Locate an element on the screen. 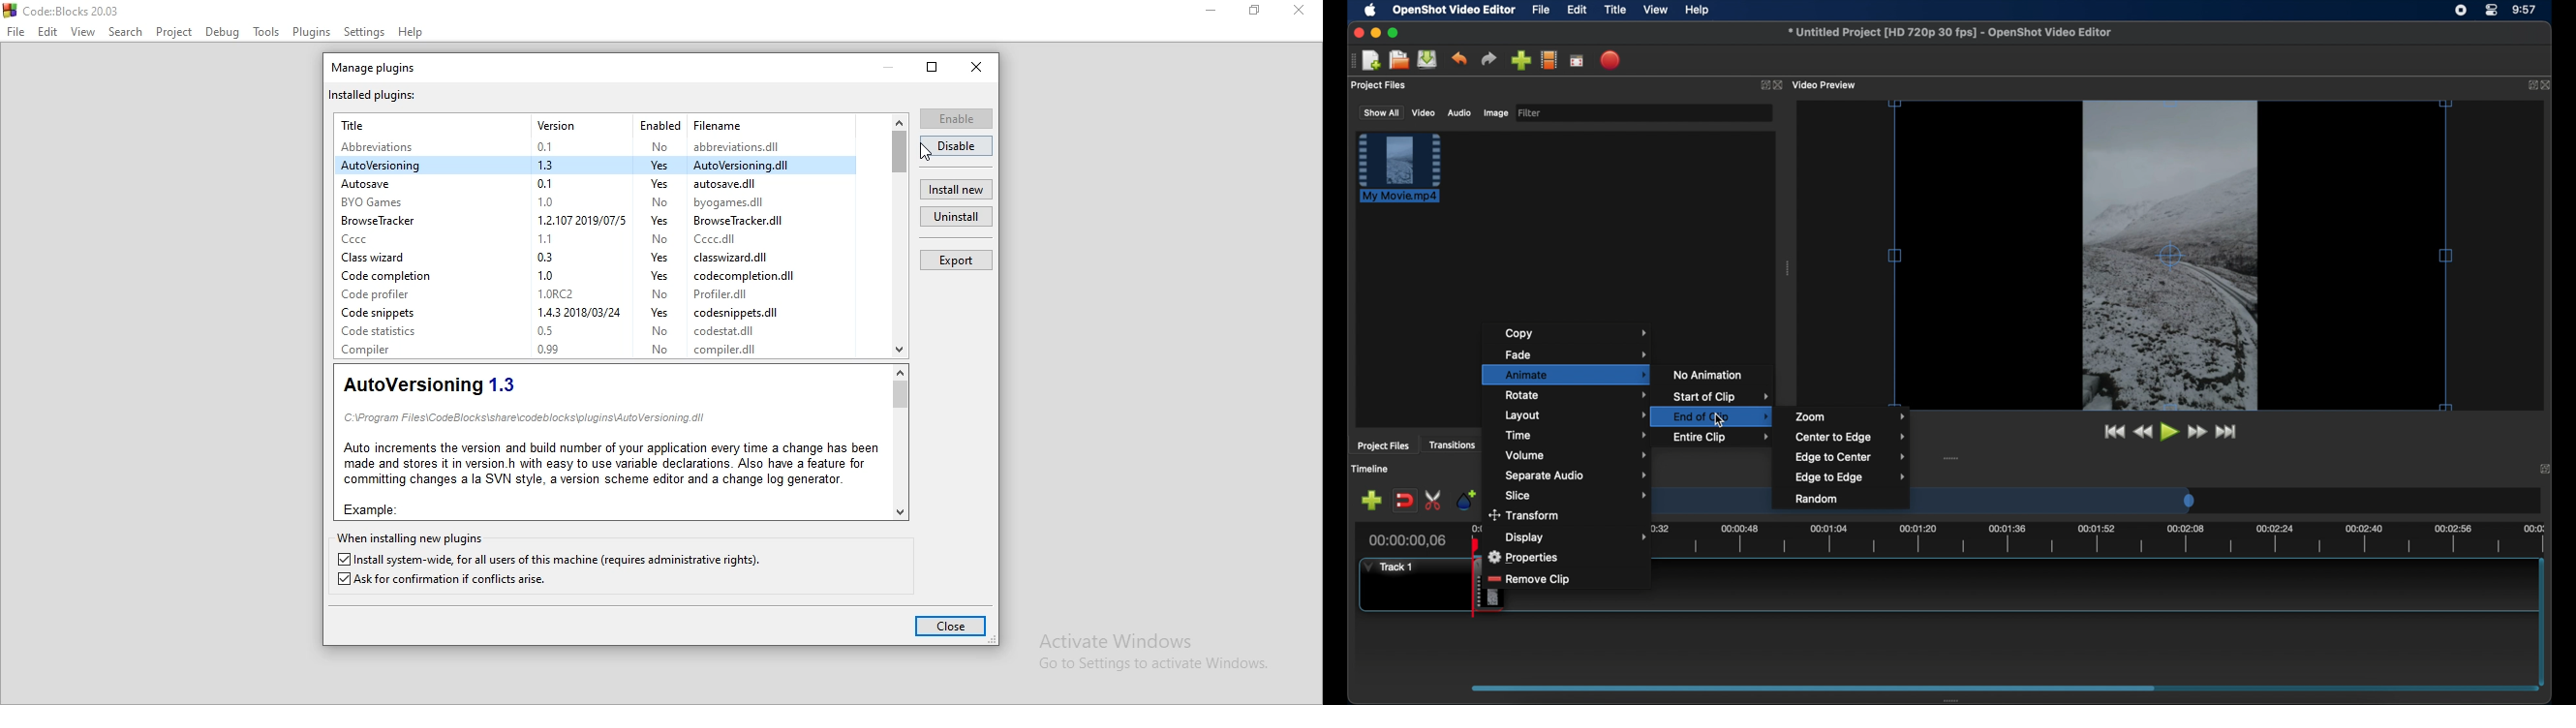 This screenshot has height=728, width=2576. 1.4.3 2018/03/24 is located at coordinates (572, 315).